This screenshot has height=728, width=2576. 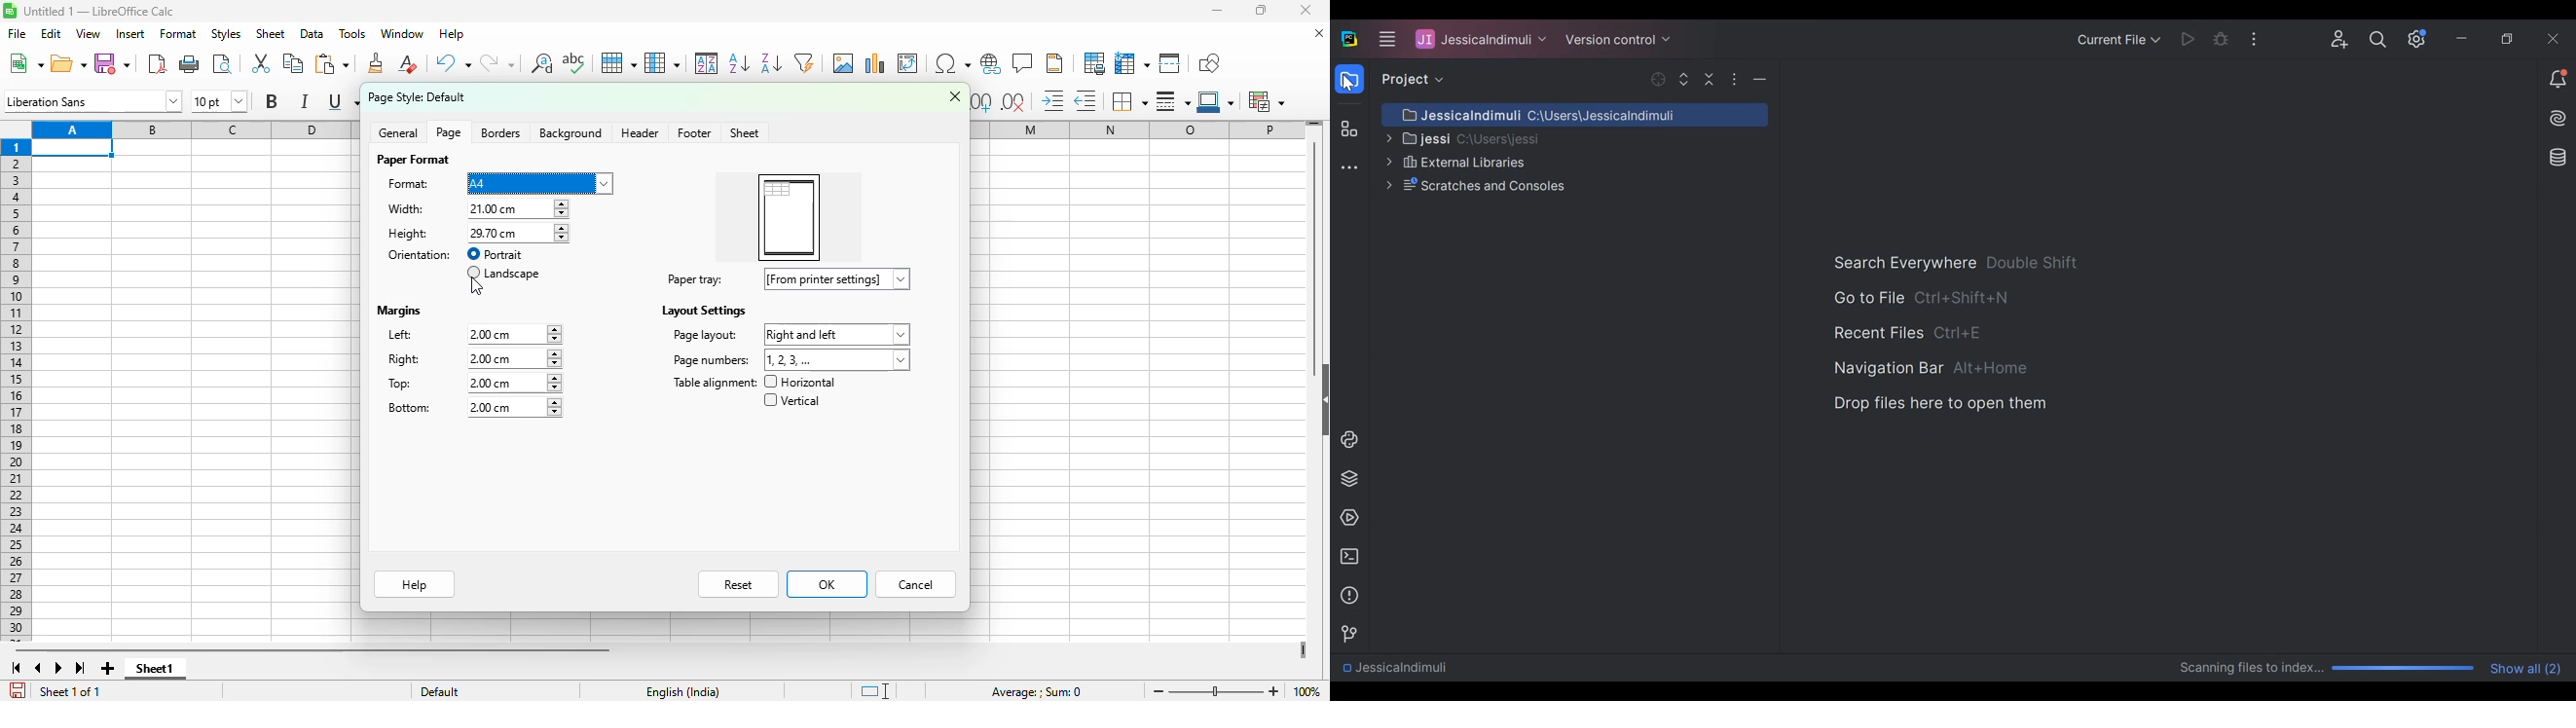 I want to click on zoom in, so click(x=1274, y=691).